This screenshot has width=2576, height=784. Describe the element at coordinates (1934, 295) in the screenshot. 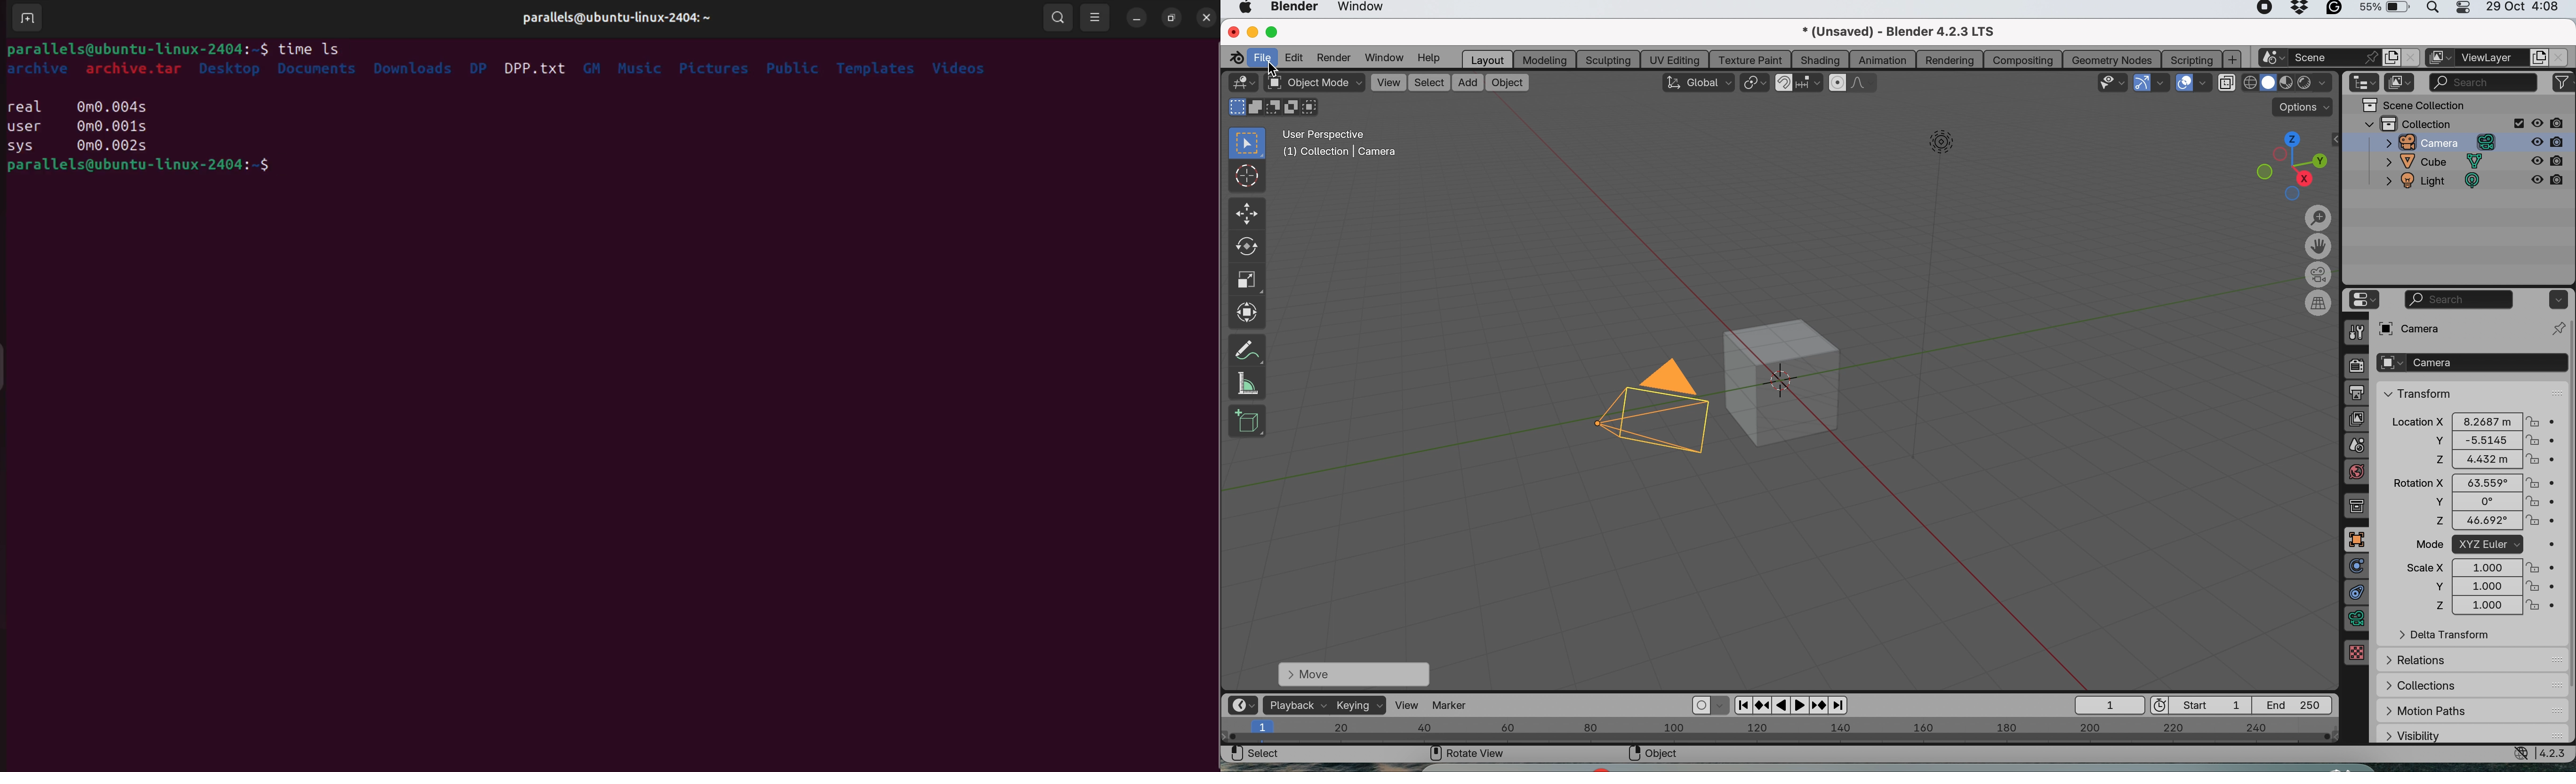

I see `light object` at that location.